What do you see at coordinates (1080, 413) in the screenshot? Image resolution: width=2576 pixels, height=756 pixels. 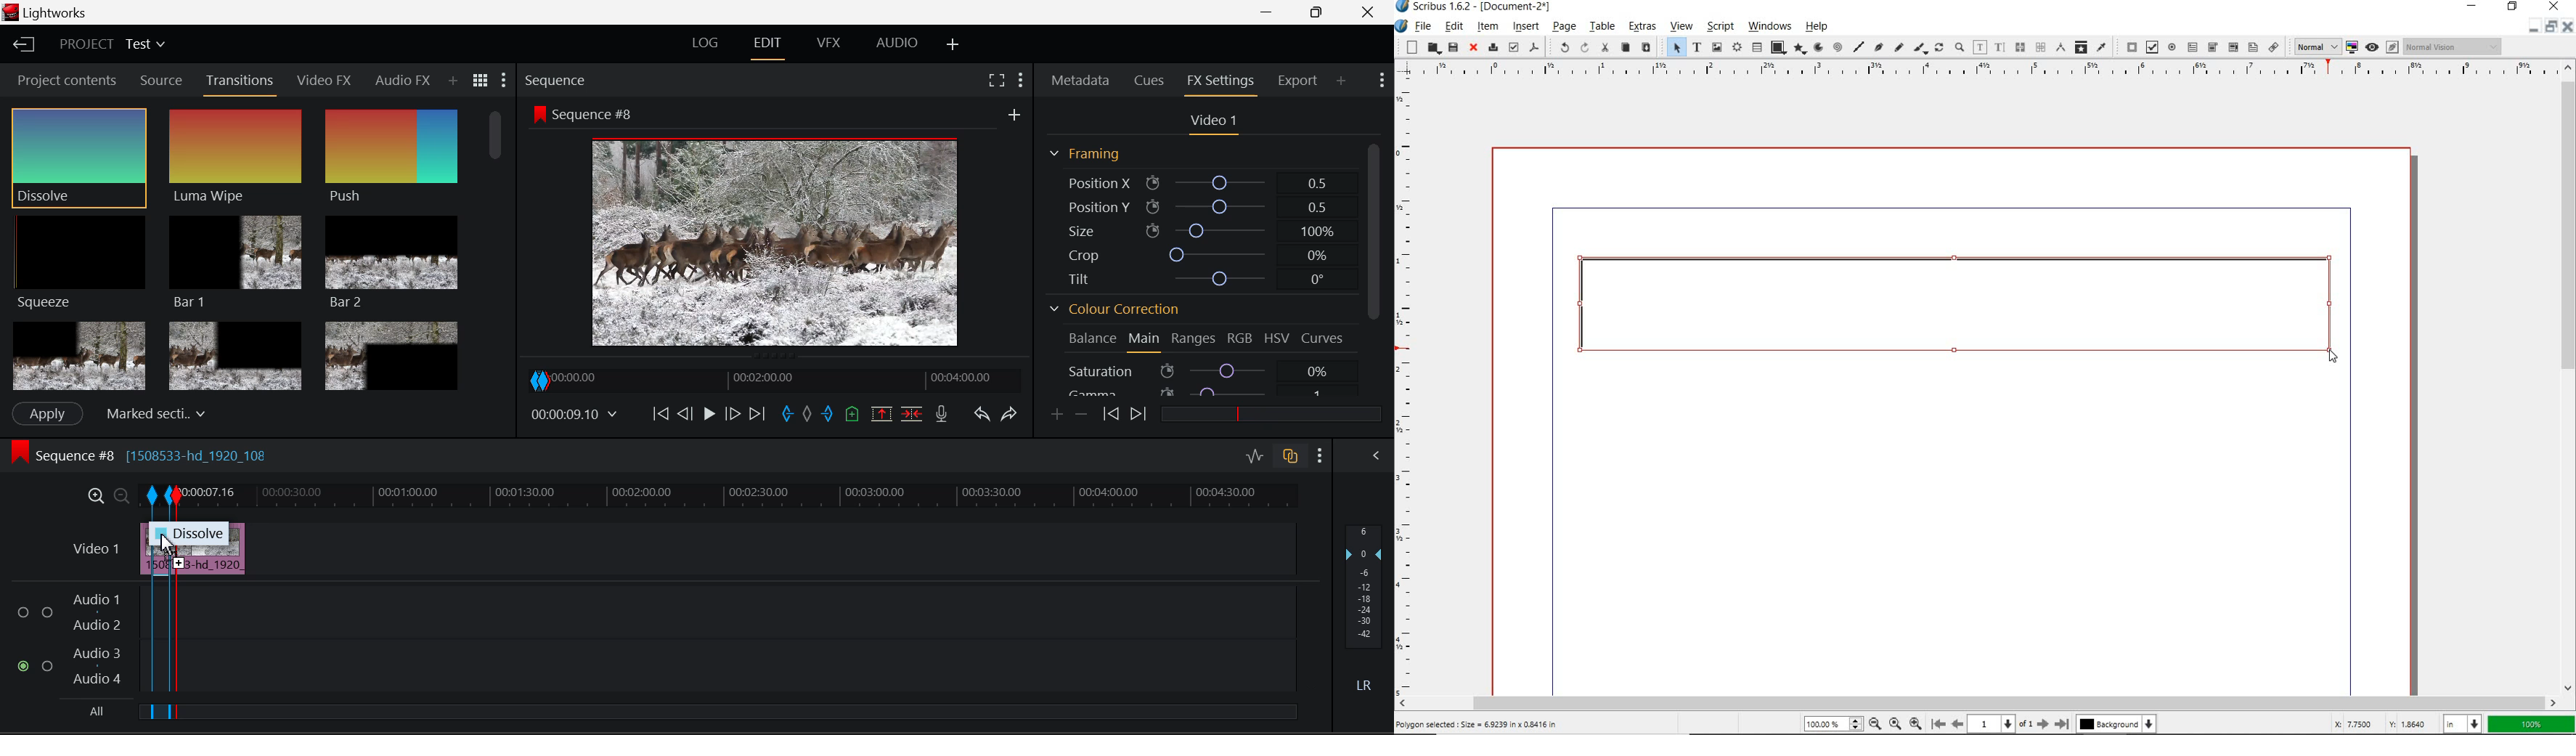 I see `Delete keyframes` at bounding box center [1080, 413].